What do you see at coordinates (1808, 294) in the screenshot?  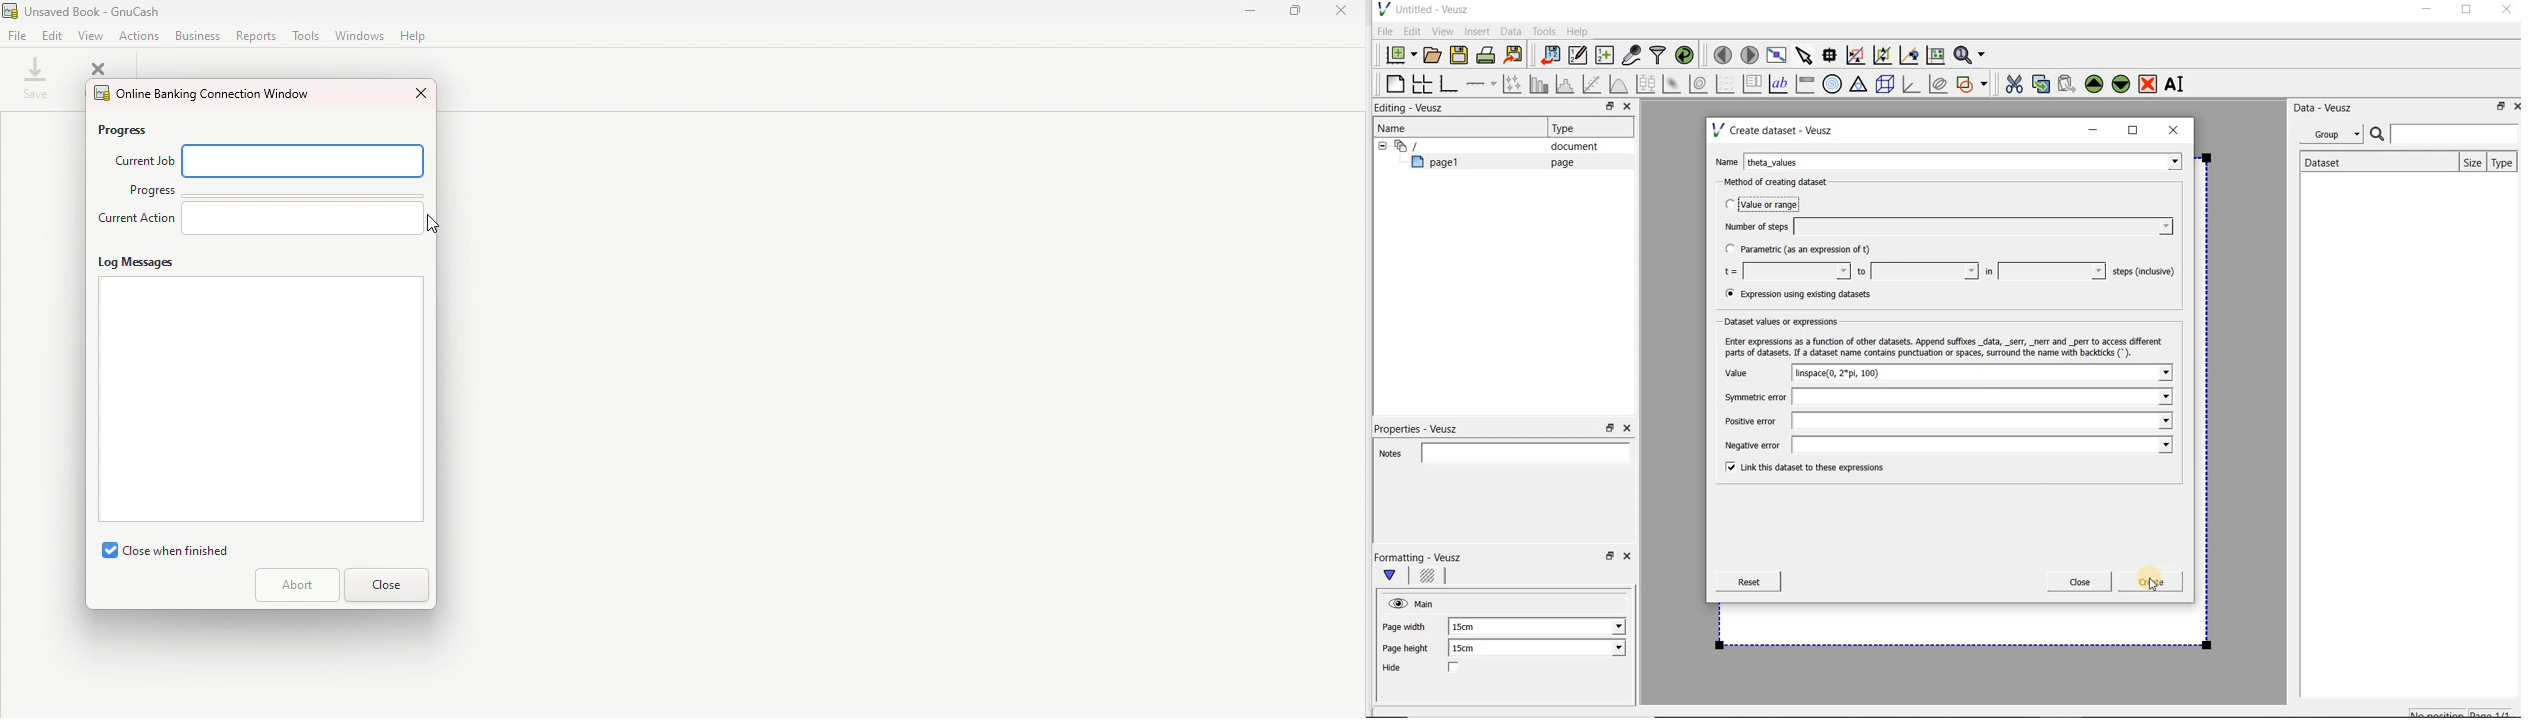 I see `(® Expression using existing datasets` at bounding box center [1808, 294].